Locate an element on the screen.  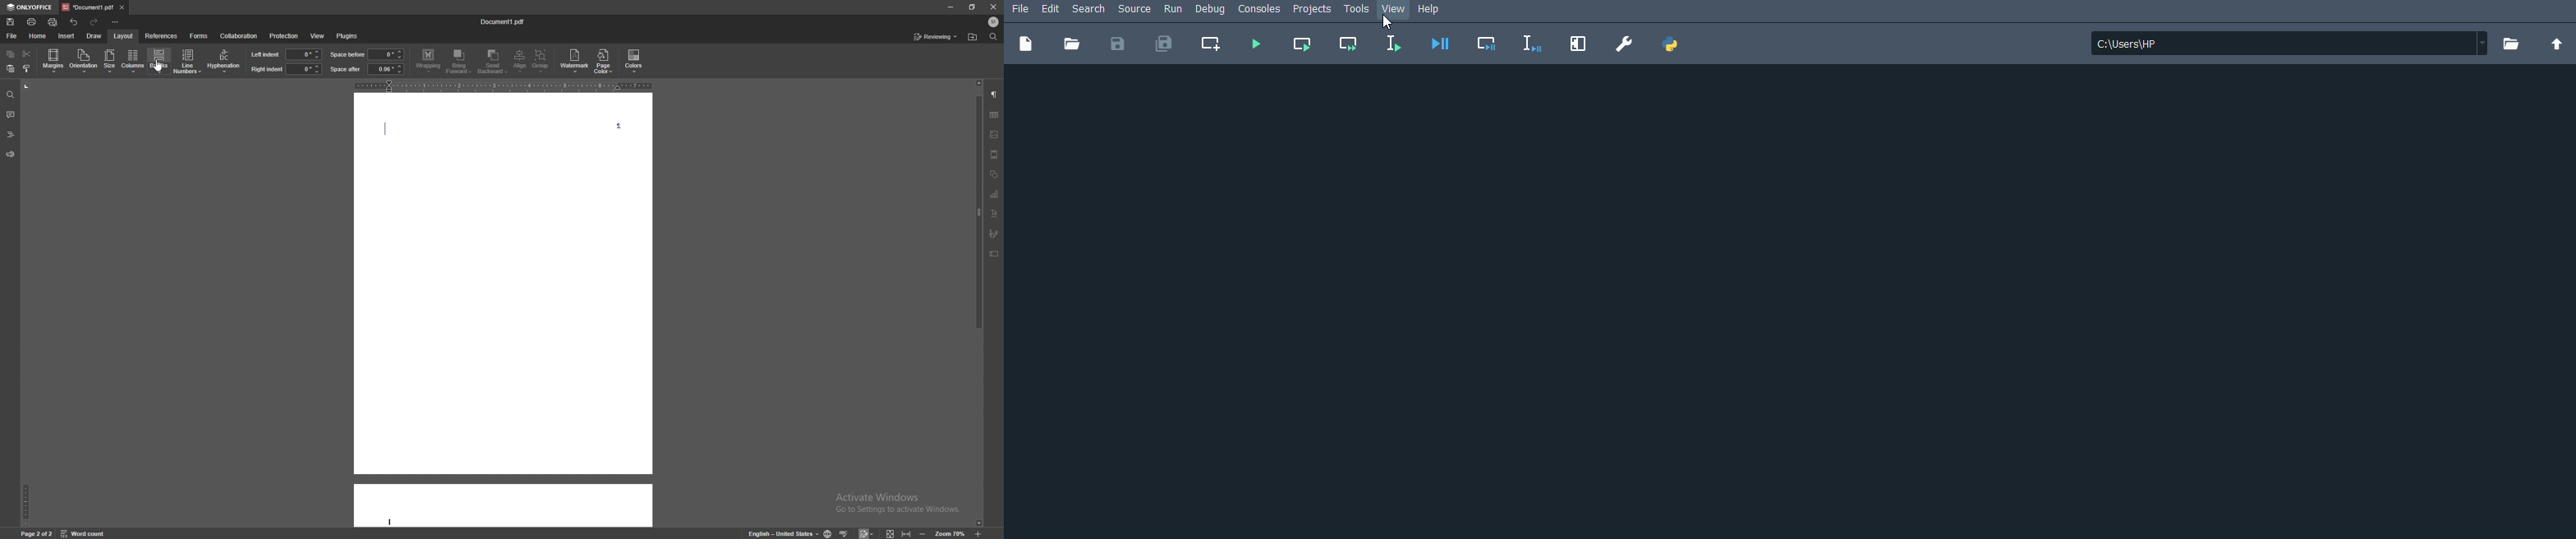
vertical scale is located at coordinates (26, 302).